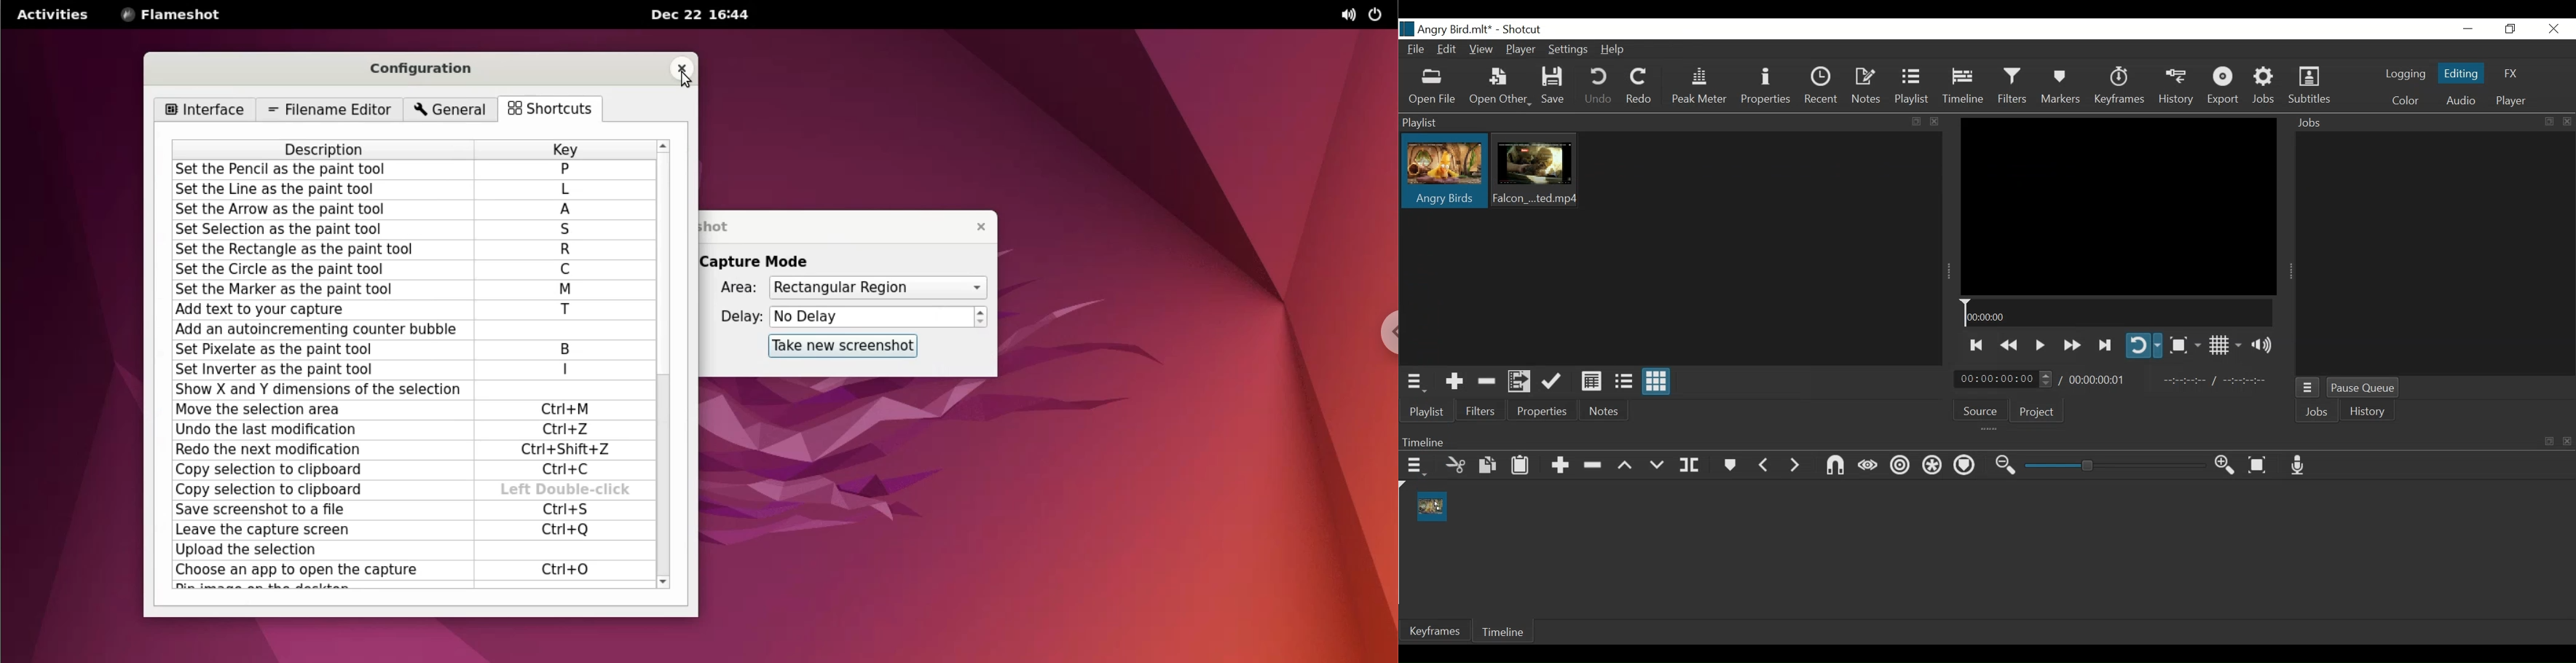 The image size is (2576, 672). What do you see at coordinates (1539, 172) in the screenshot?
I see `Clip` at bounding box center [1539, 172].